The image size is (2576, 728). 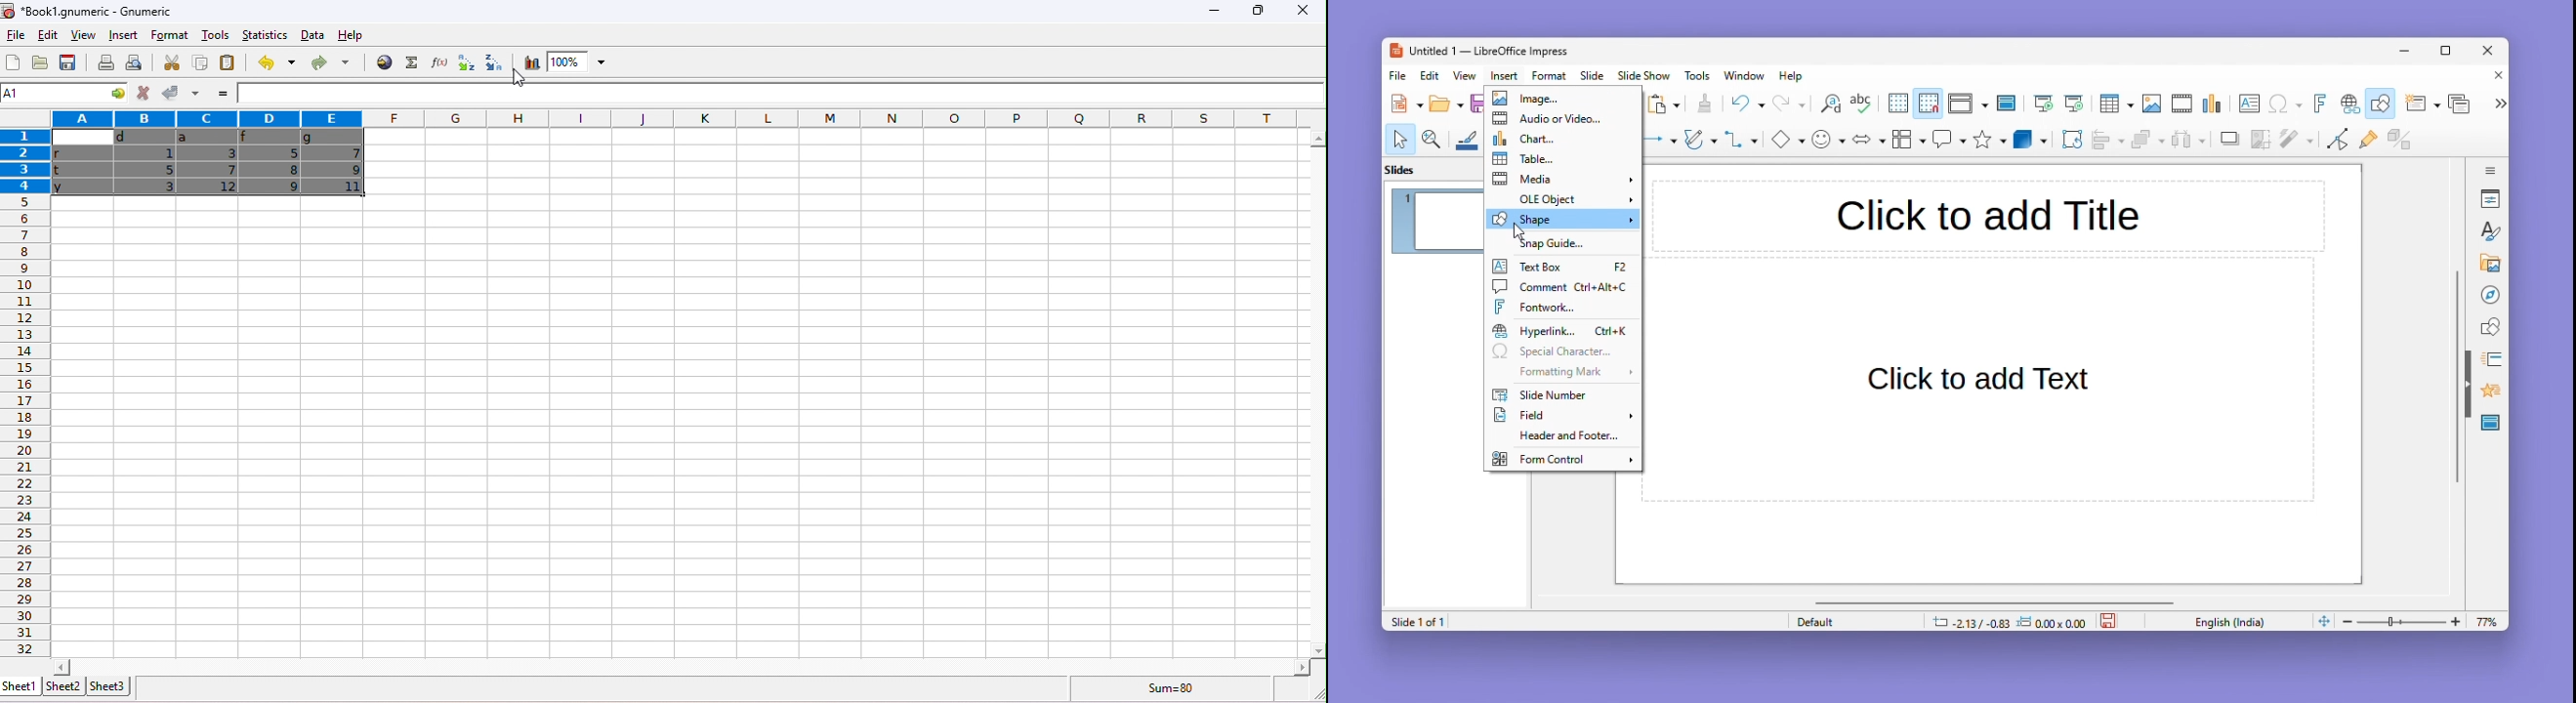 I want to click on OLE Object, so click(x=1562, y=198).